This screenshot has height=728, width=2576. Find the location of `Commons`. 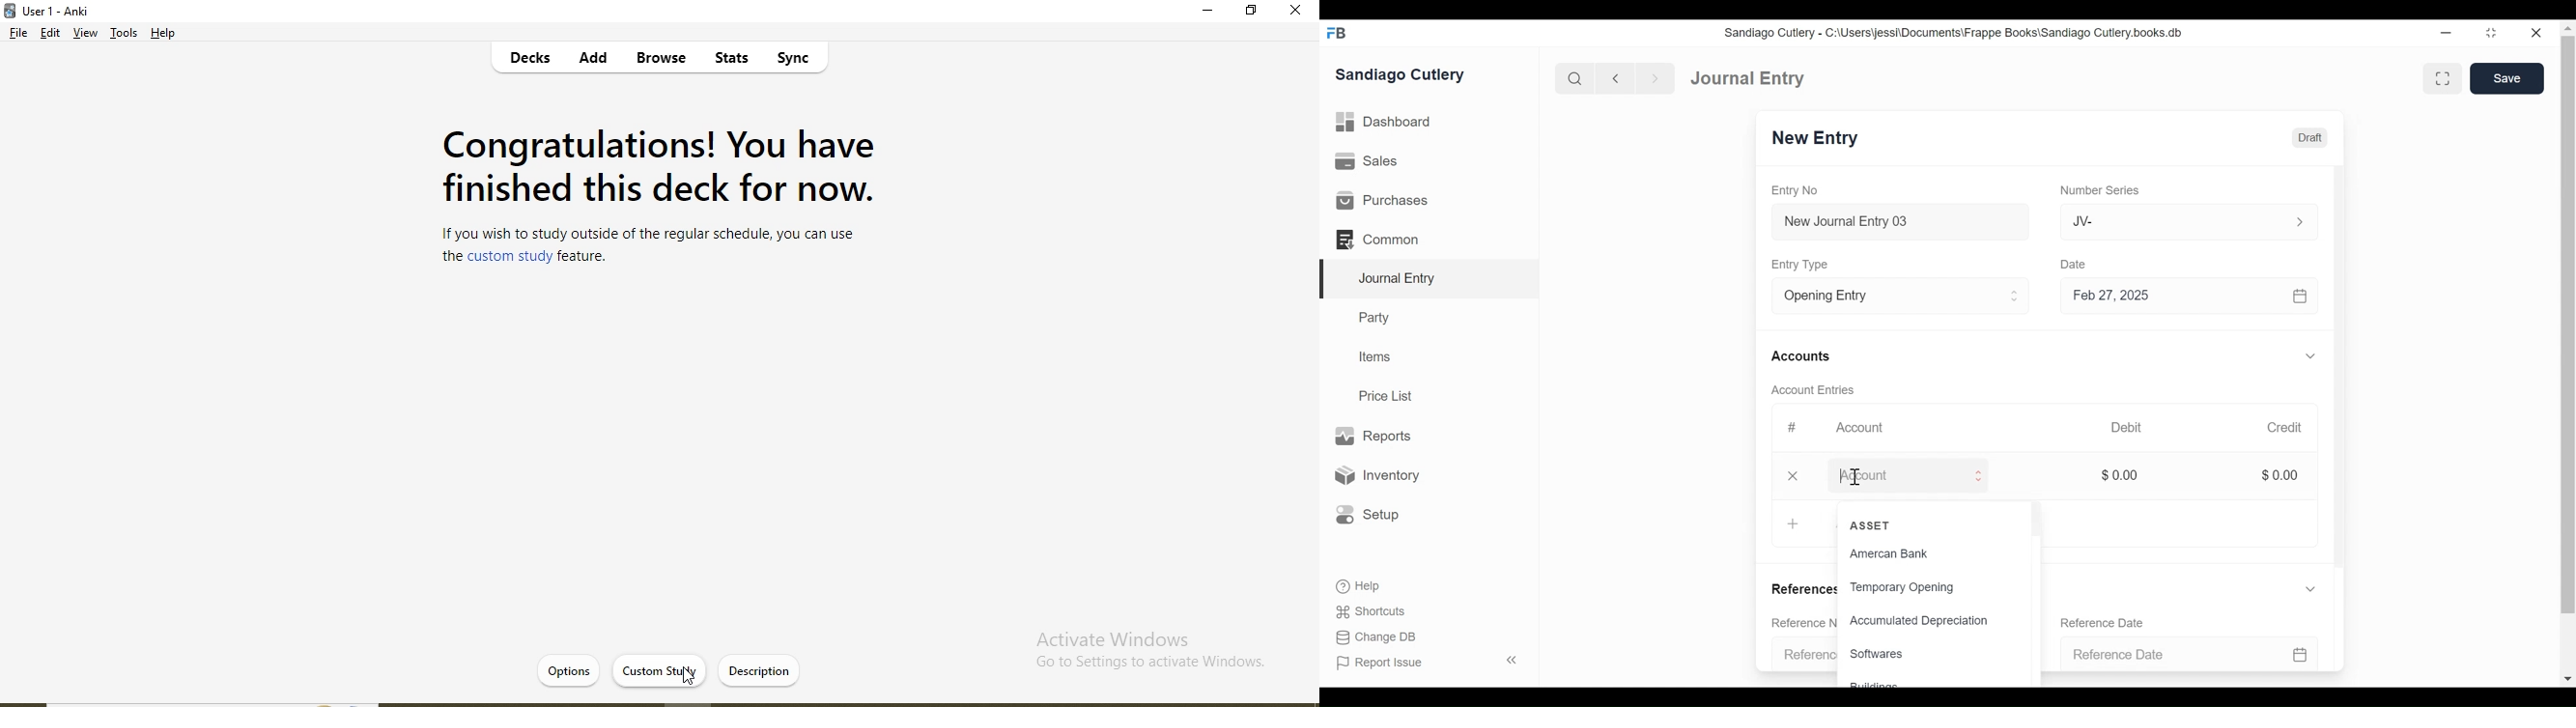

Commons is located at coordinates (1376, 239).